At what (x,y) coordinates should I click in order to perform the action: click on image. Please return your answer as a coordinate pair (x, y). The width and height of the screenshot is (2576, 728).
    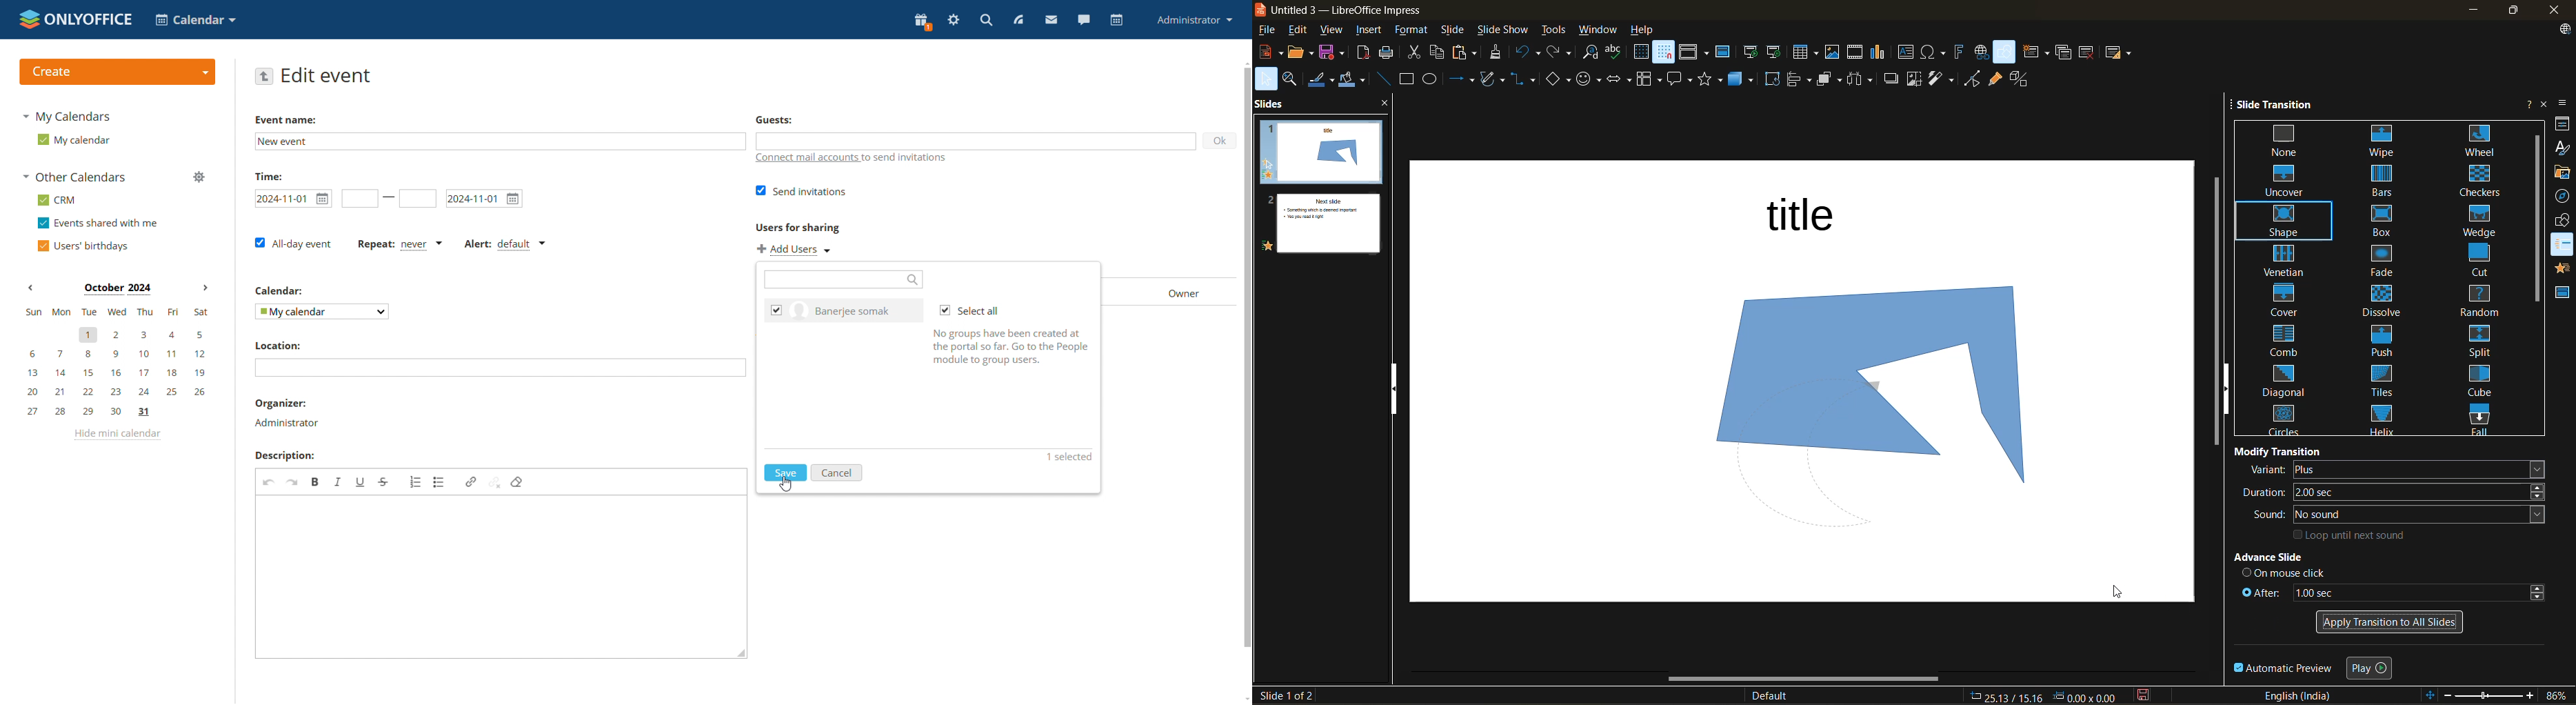
    Looking at the image, I should click on (1858, 385).